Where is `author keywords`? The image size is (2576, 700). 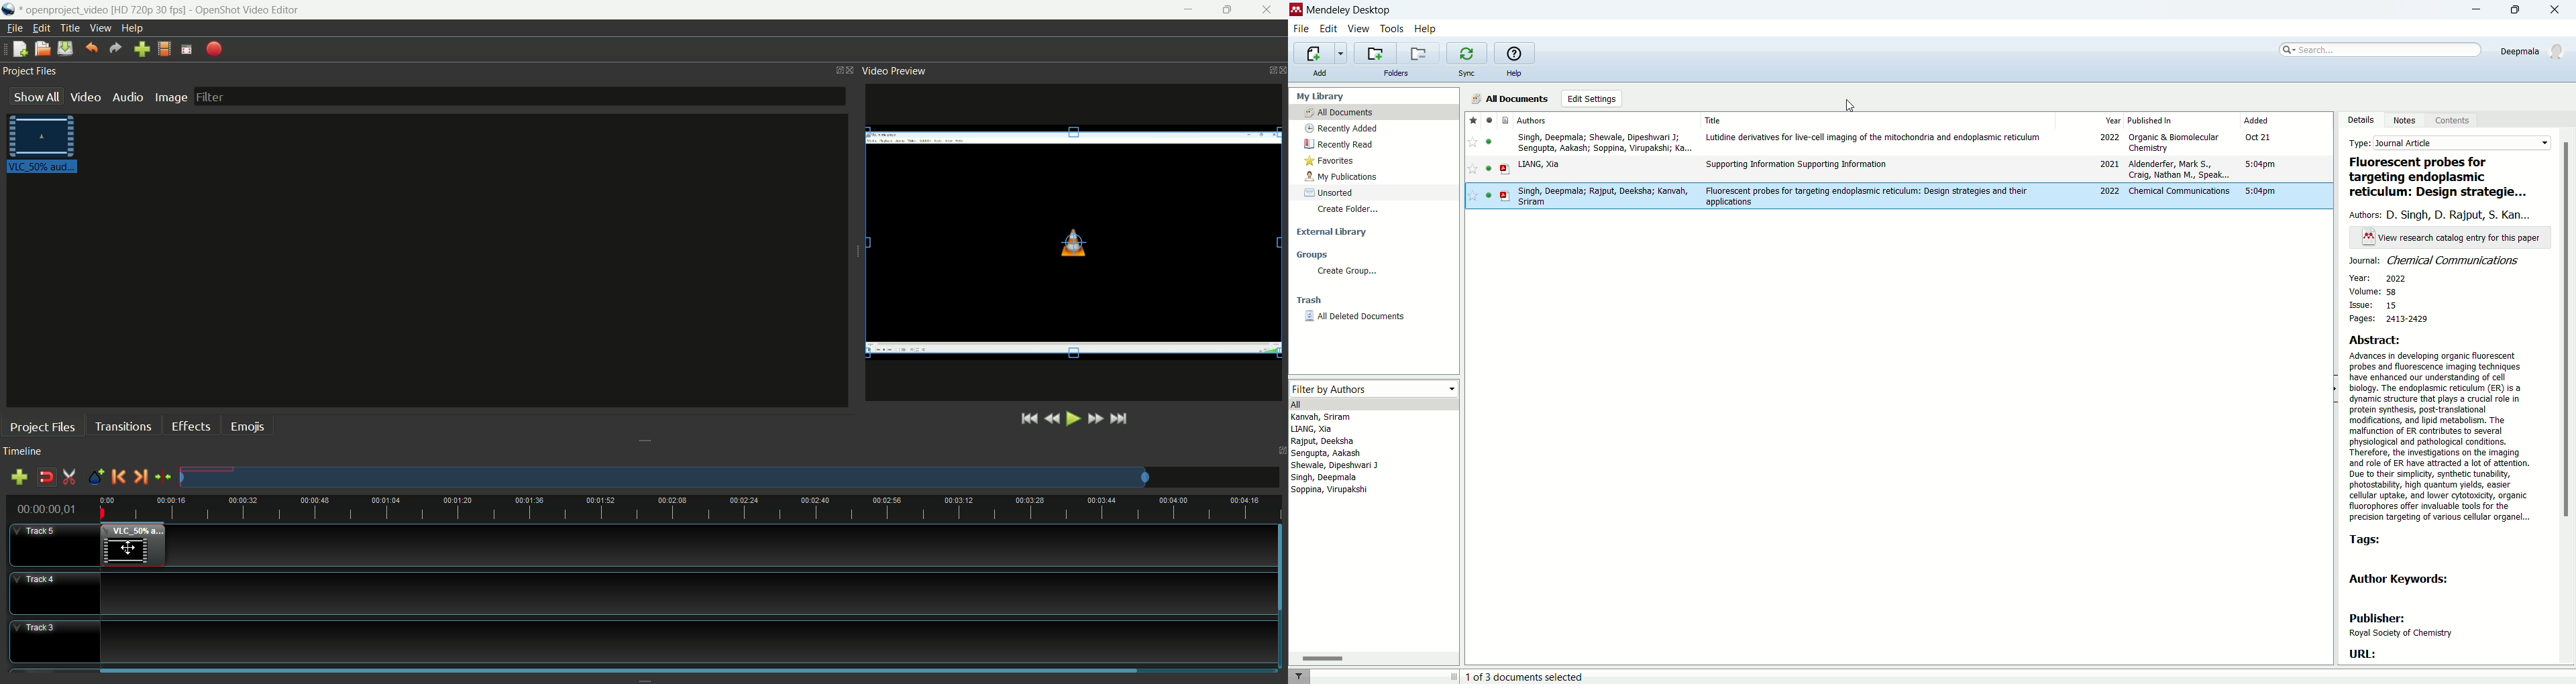
author keywords is located at coordinates (2400, 580).